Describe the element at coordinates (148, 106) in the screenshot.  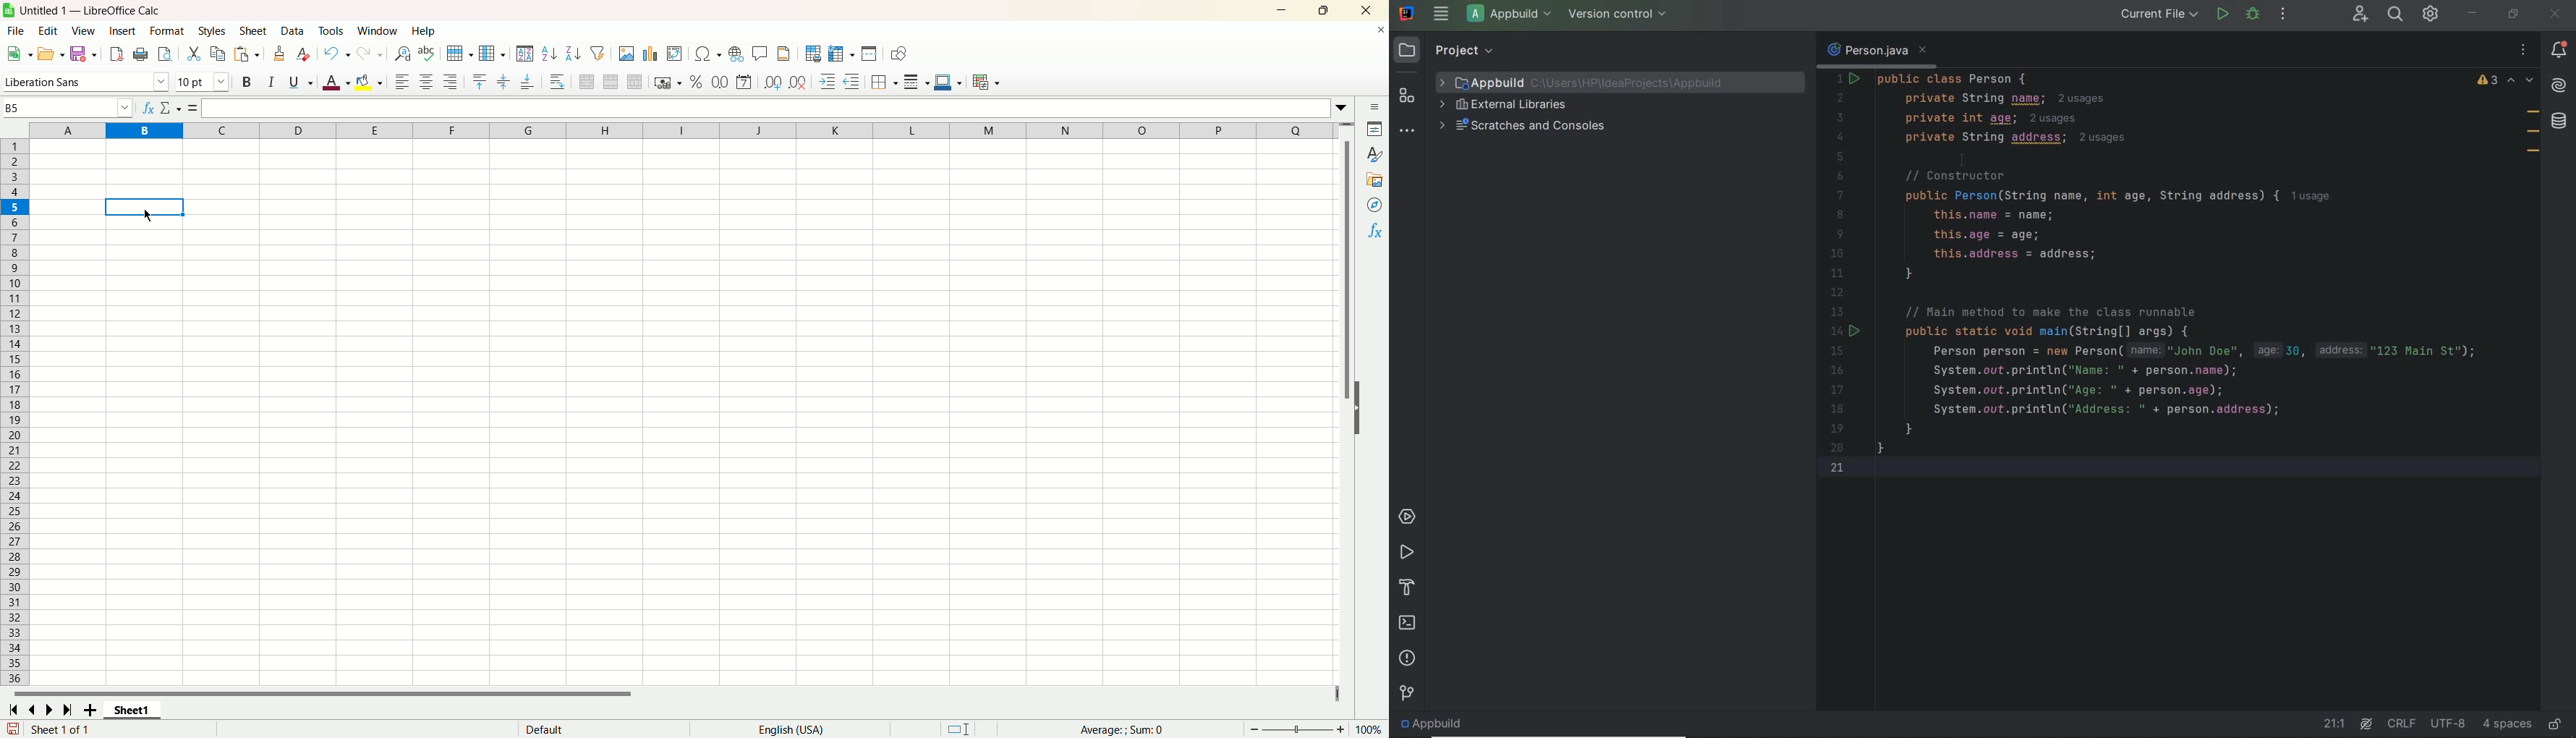
I see `function wizard` at that location.